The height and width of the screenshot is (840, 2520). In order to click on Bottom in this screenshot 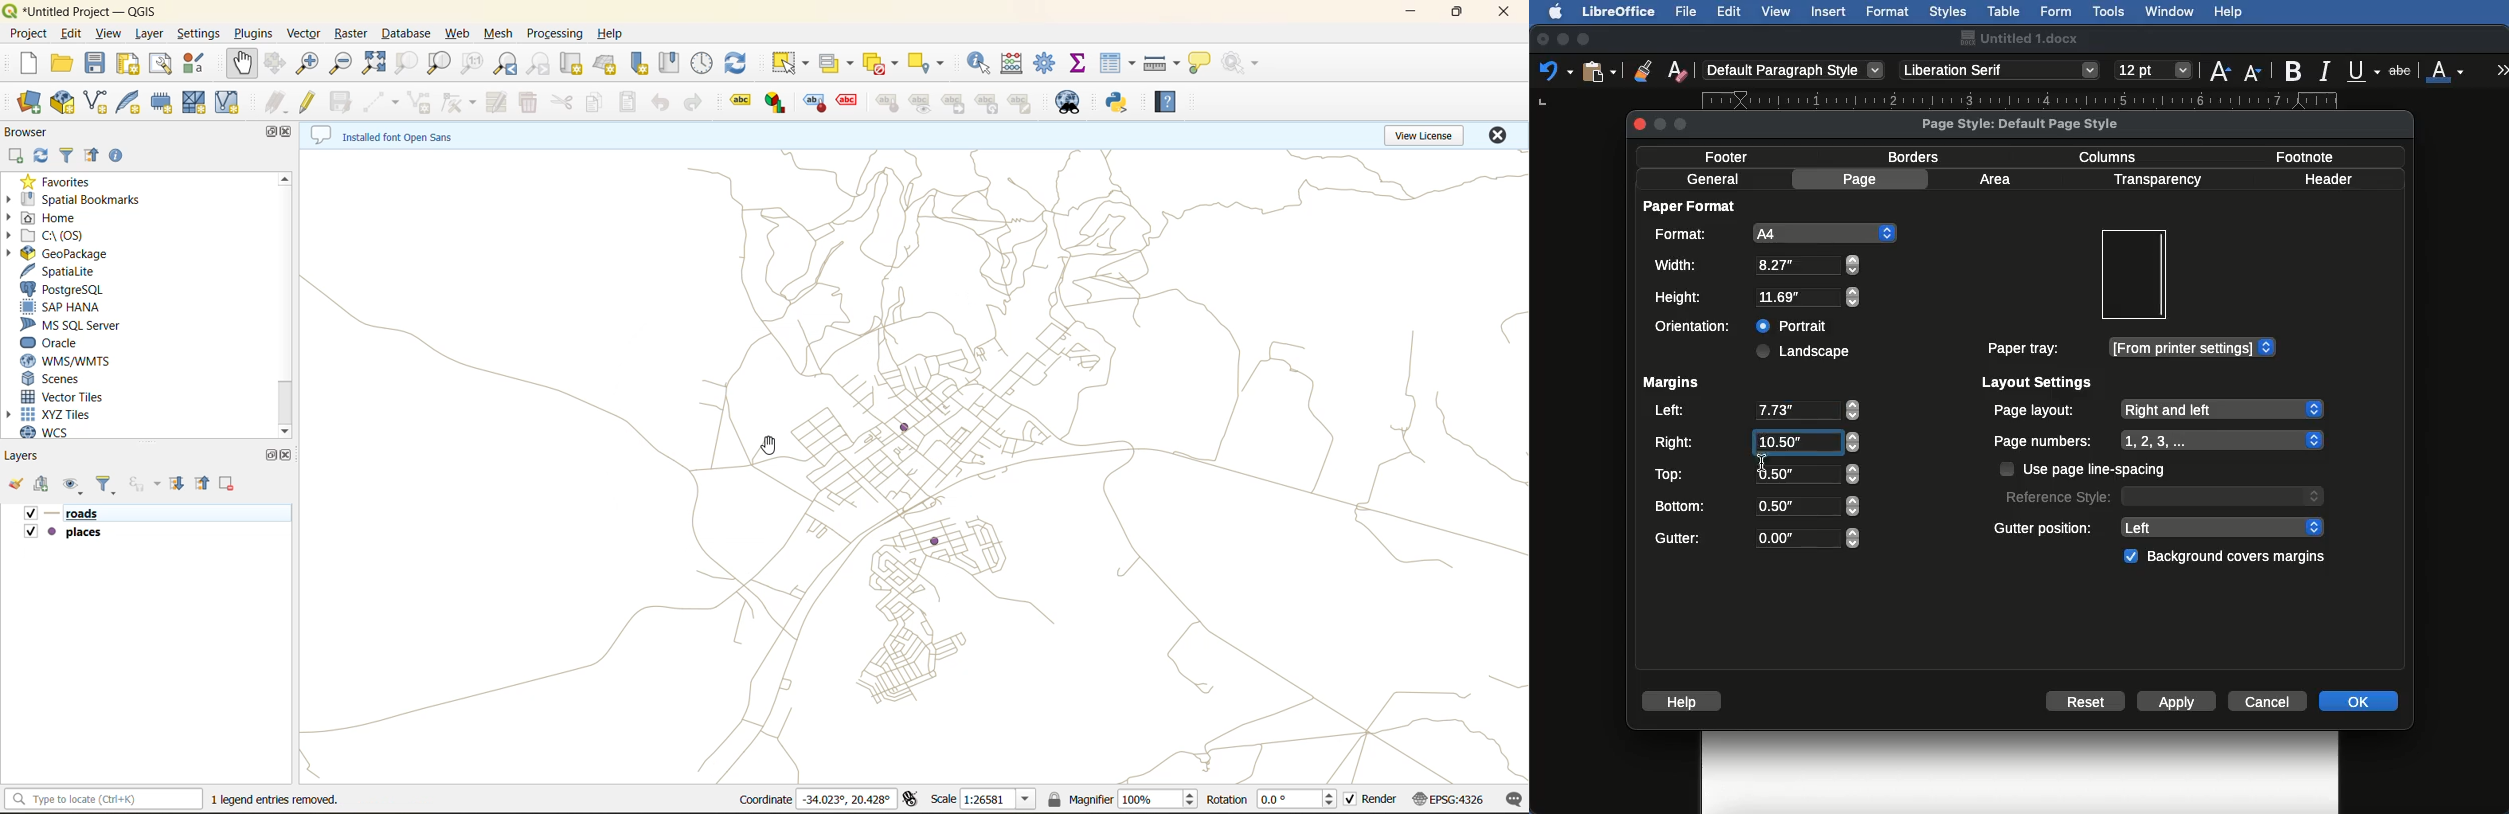, I will do `click(1756, 504)`.